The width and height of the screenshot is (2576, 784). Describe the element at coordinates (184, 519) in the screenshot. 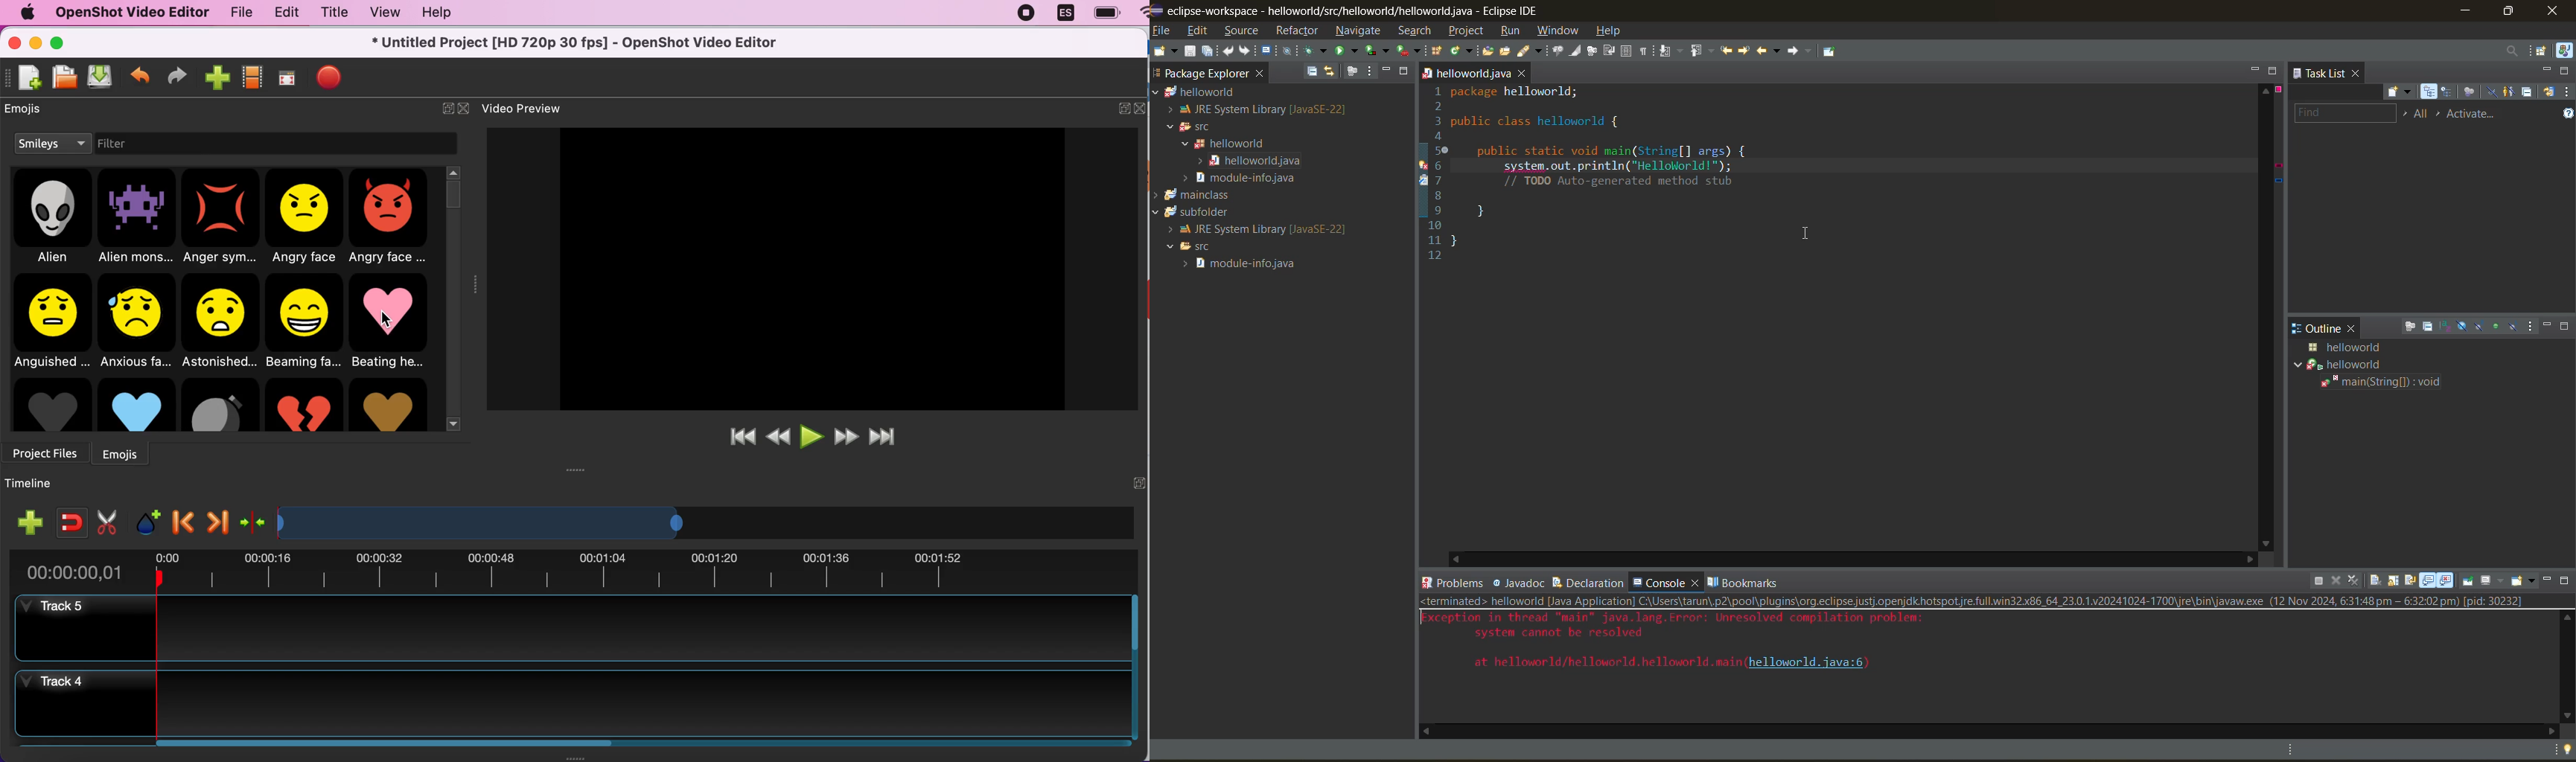

I see `previous marker` at that location.